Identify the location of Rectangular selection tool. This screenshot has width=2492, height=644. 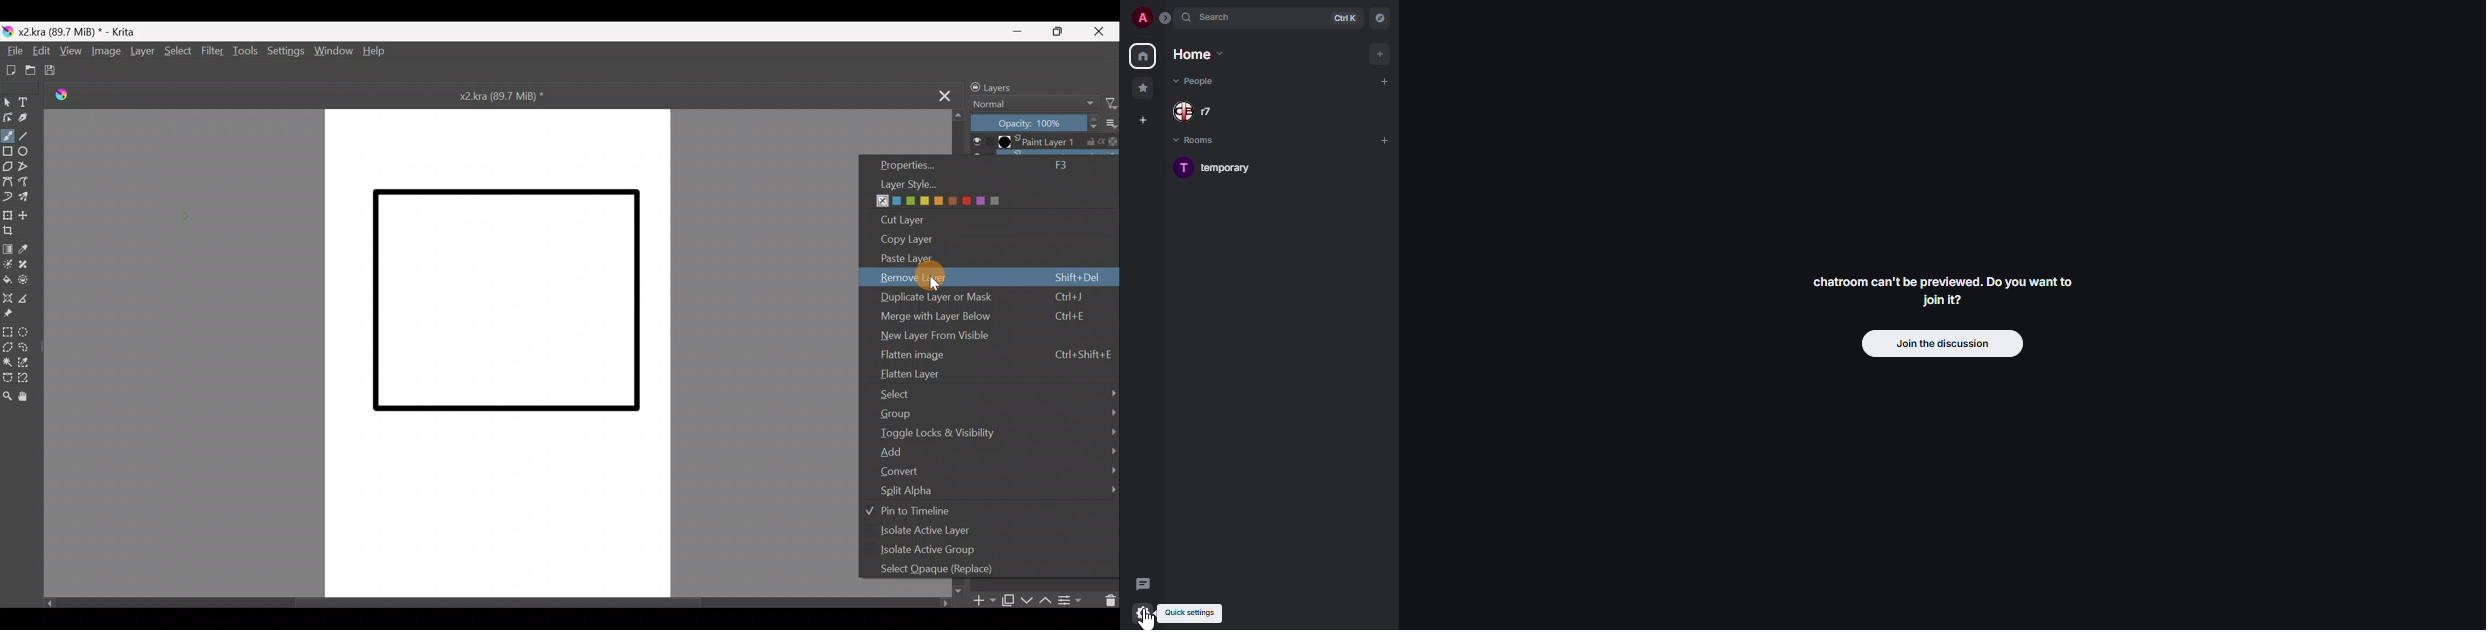
(8, 332).